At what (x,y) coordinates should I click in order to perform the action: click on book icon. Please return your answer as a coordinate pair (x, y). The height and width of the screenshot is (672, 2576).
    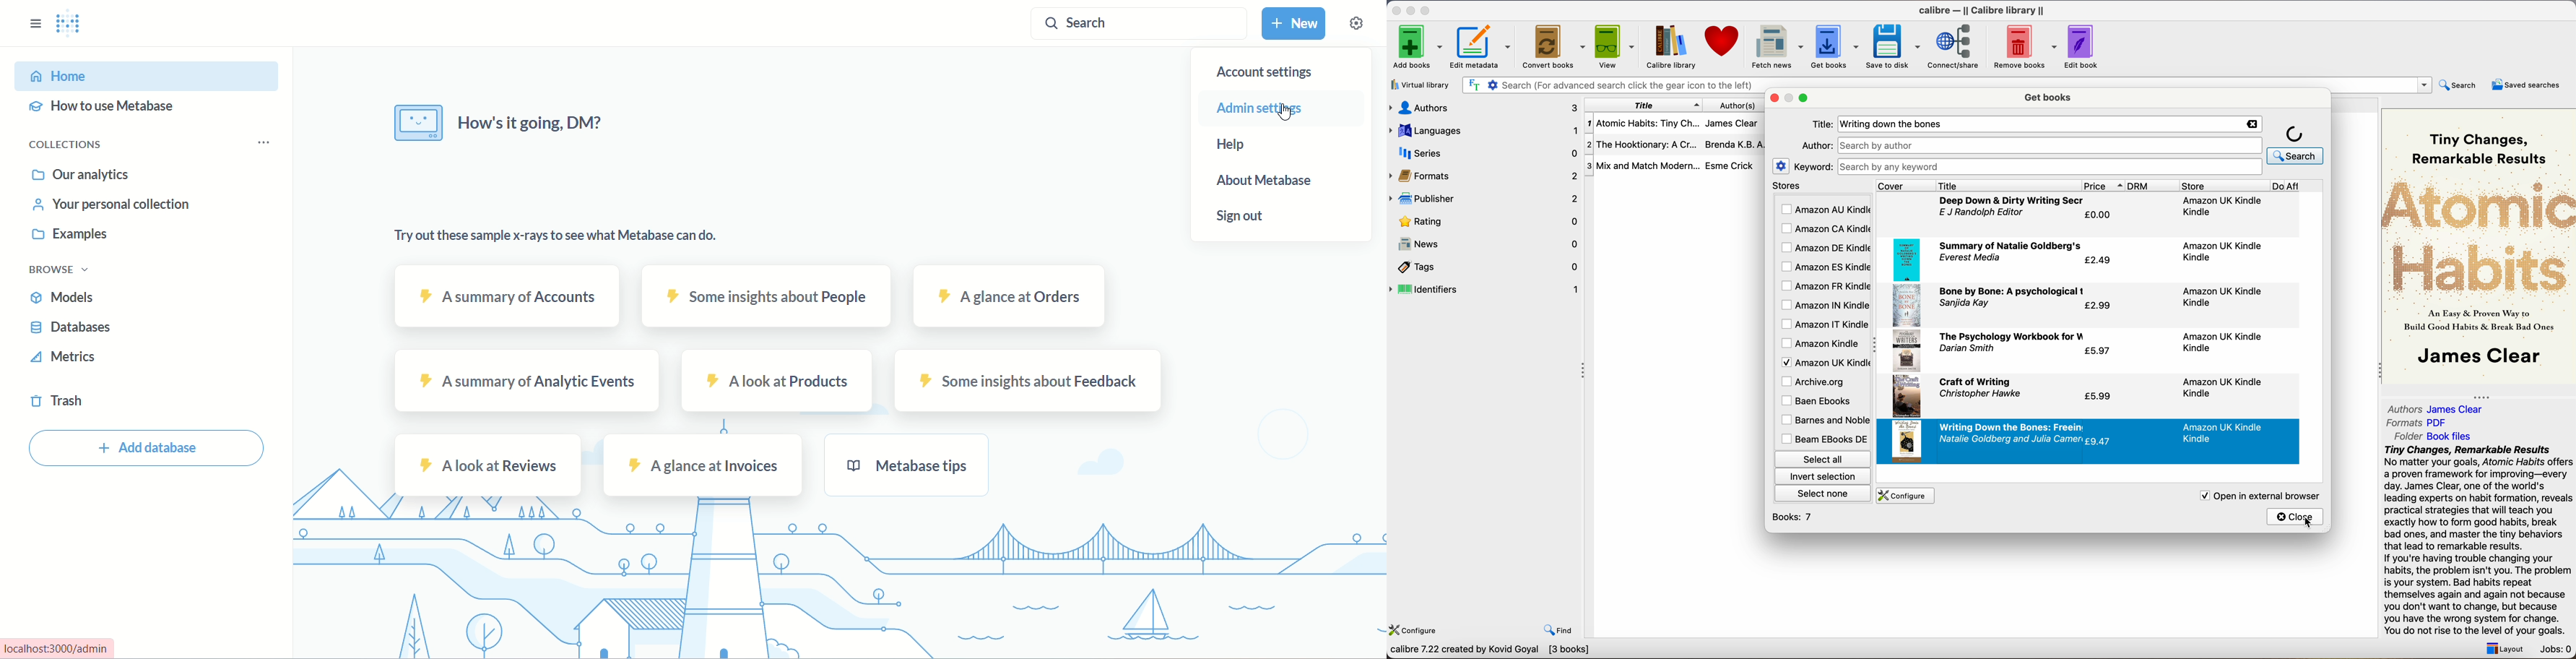
    Looking at the image, I should click on (1907, 441).